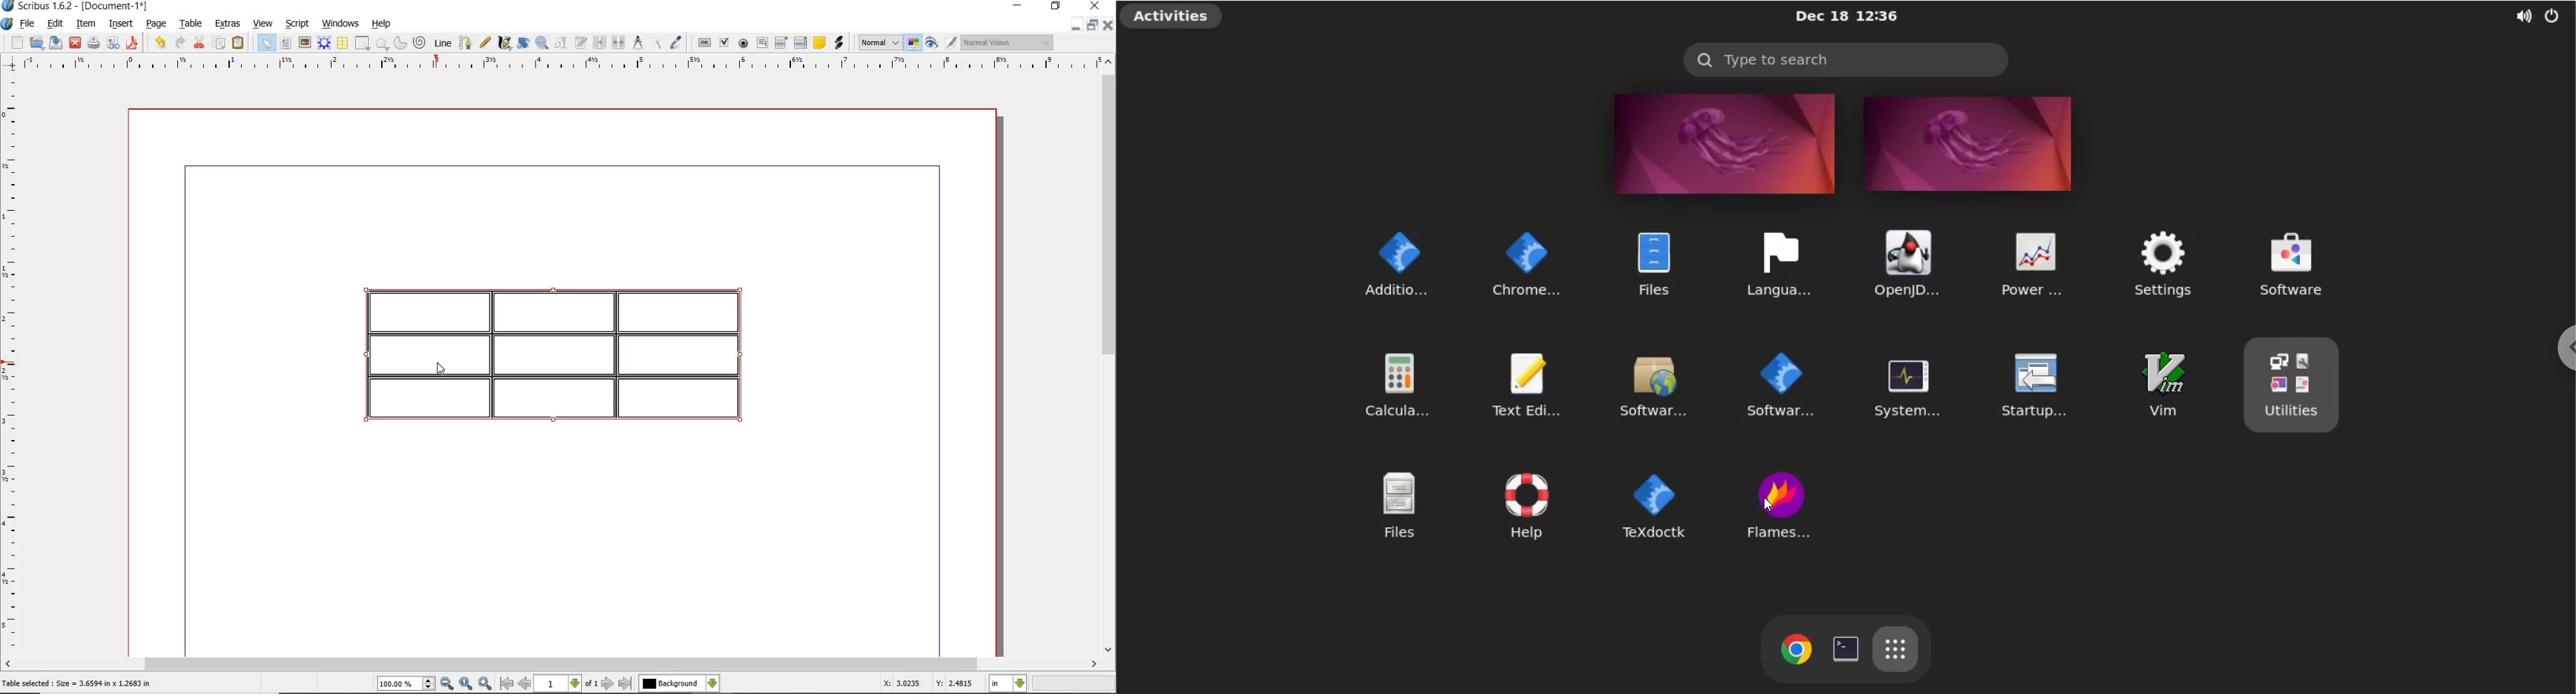  Describe the element at coordinates (1110, 24) in the screenshot. I see `CLOSE` at that location.